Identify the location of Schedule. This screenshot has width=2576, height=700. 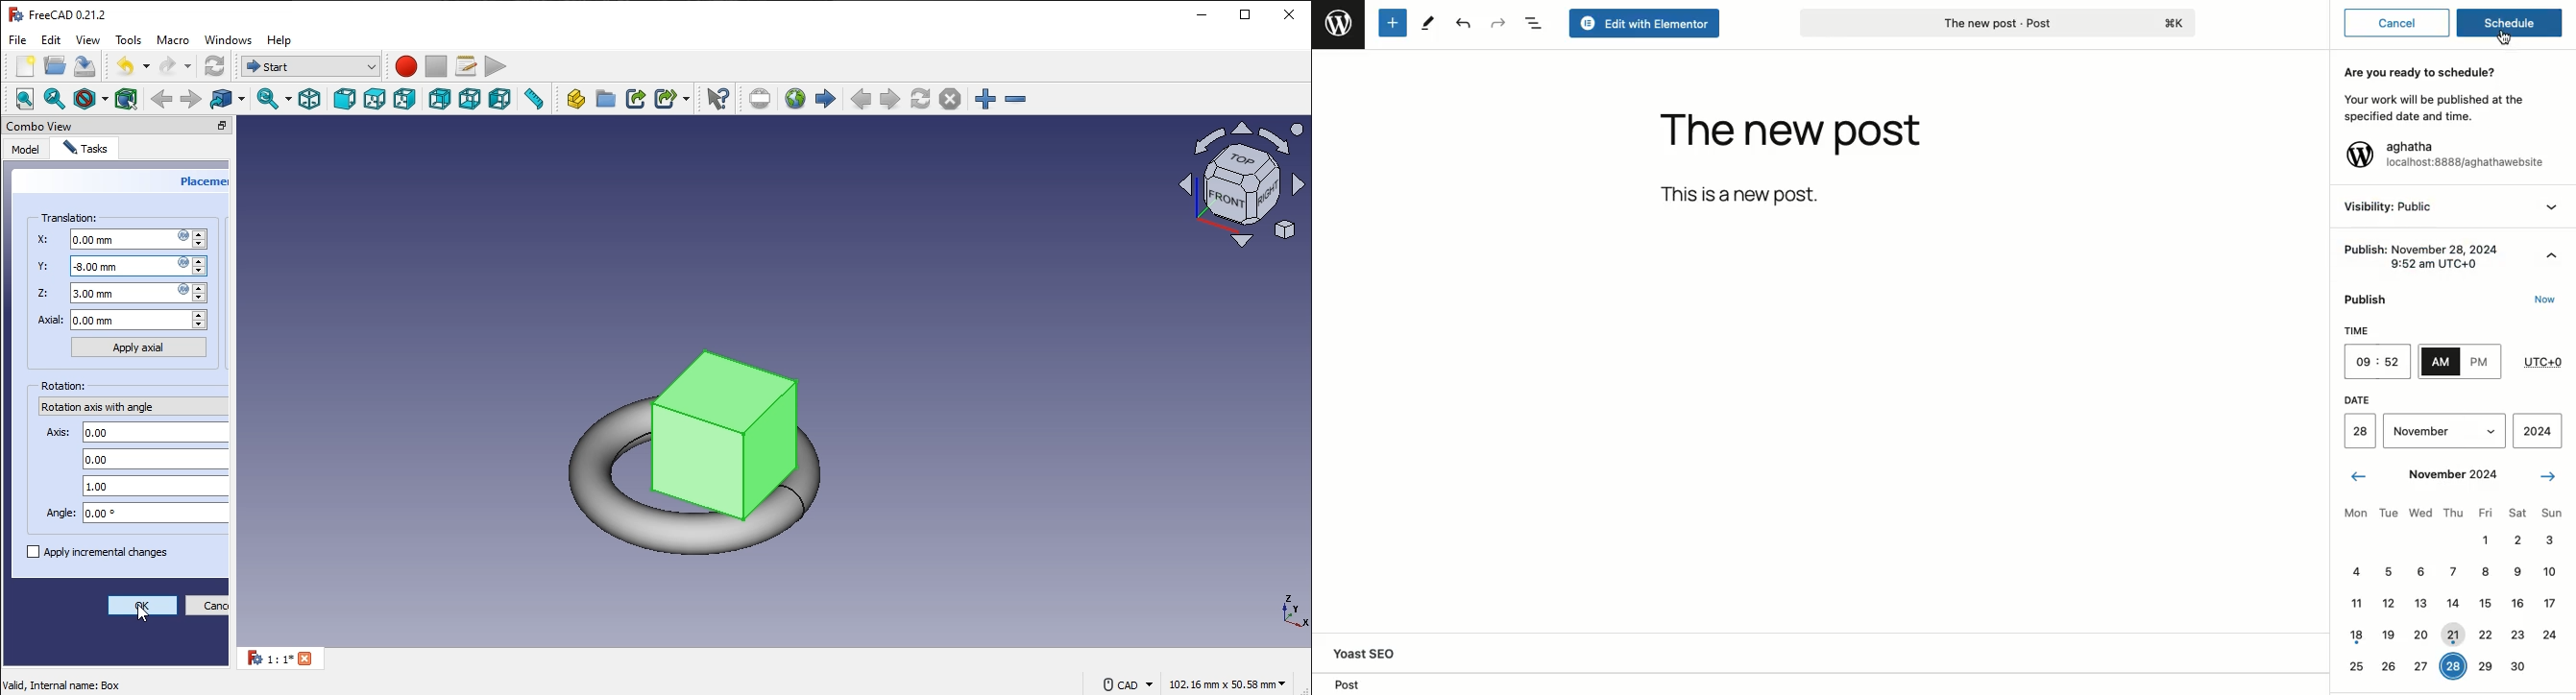
(2511, 25).